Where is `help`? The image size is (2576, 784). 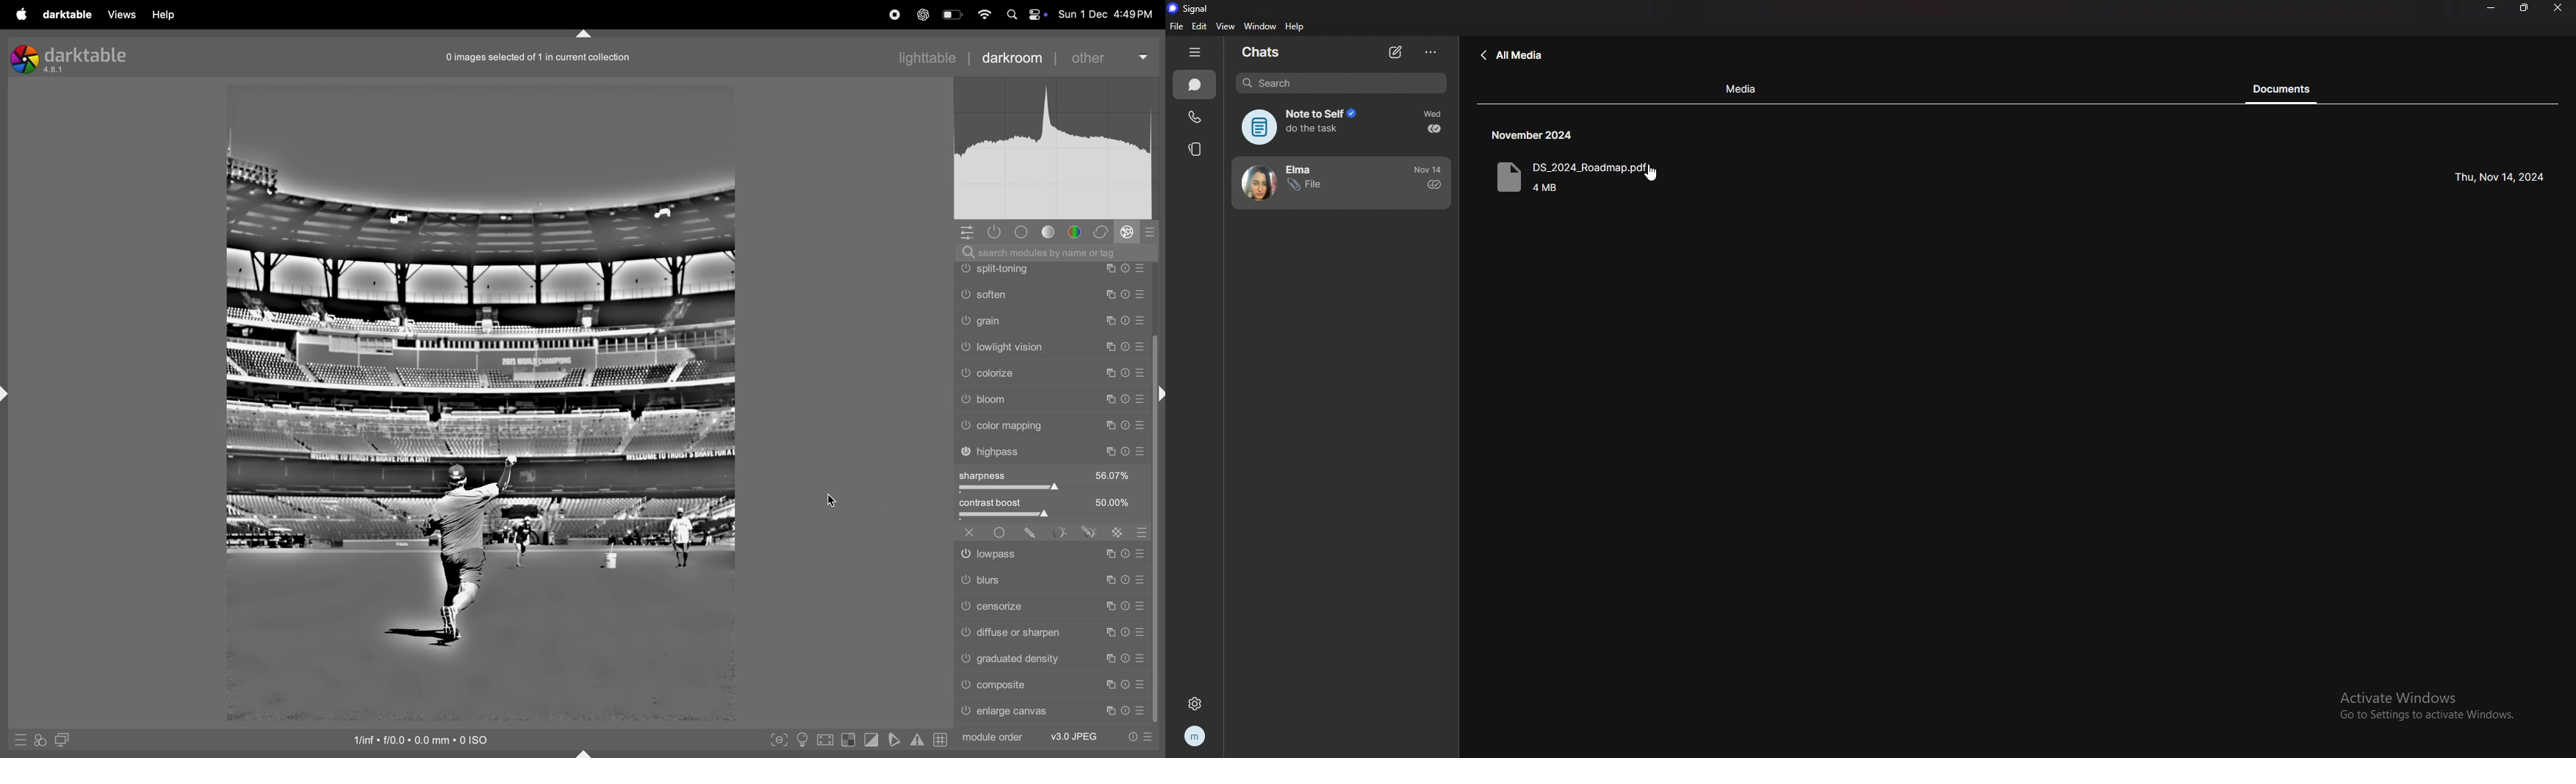
help is located at coordinates (1294, 28).